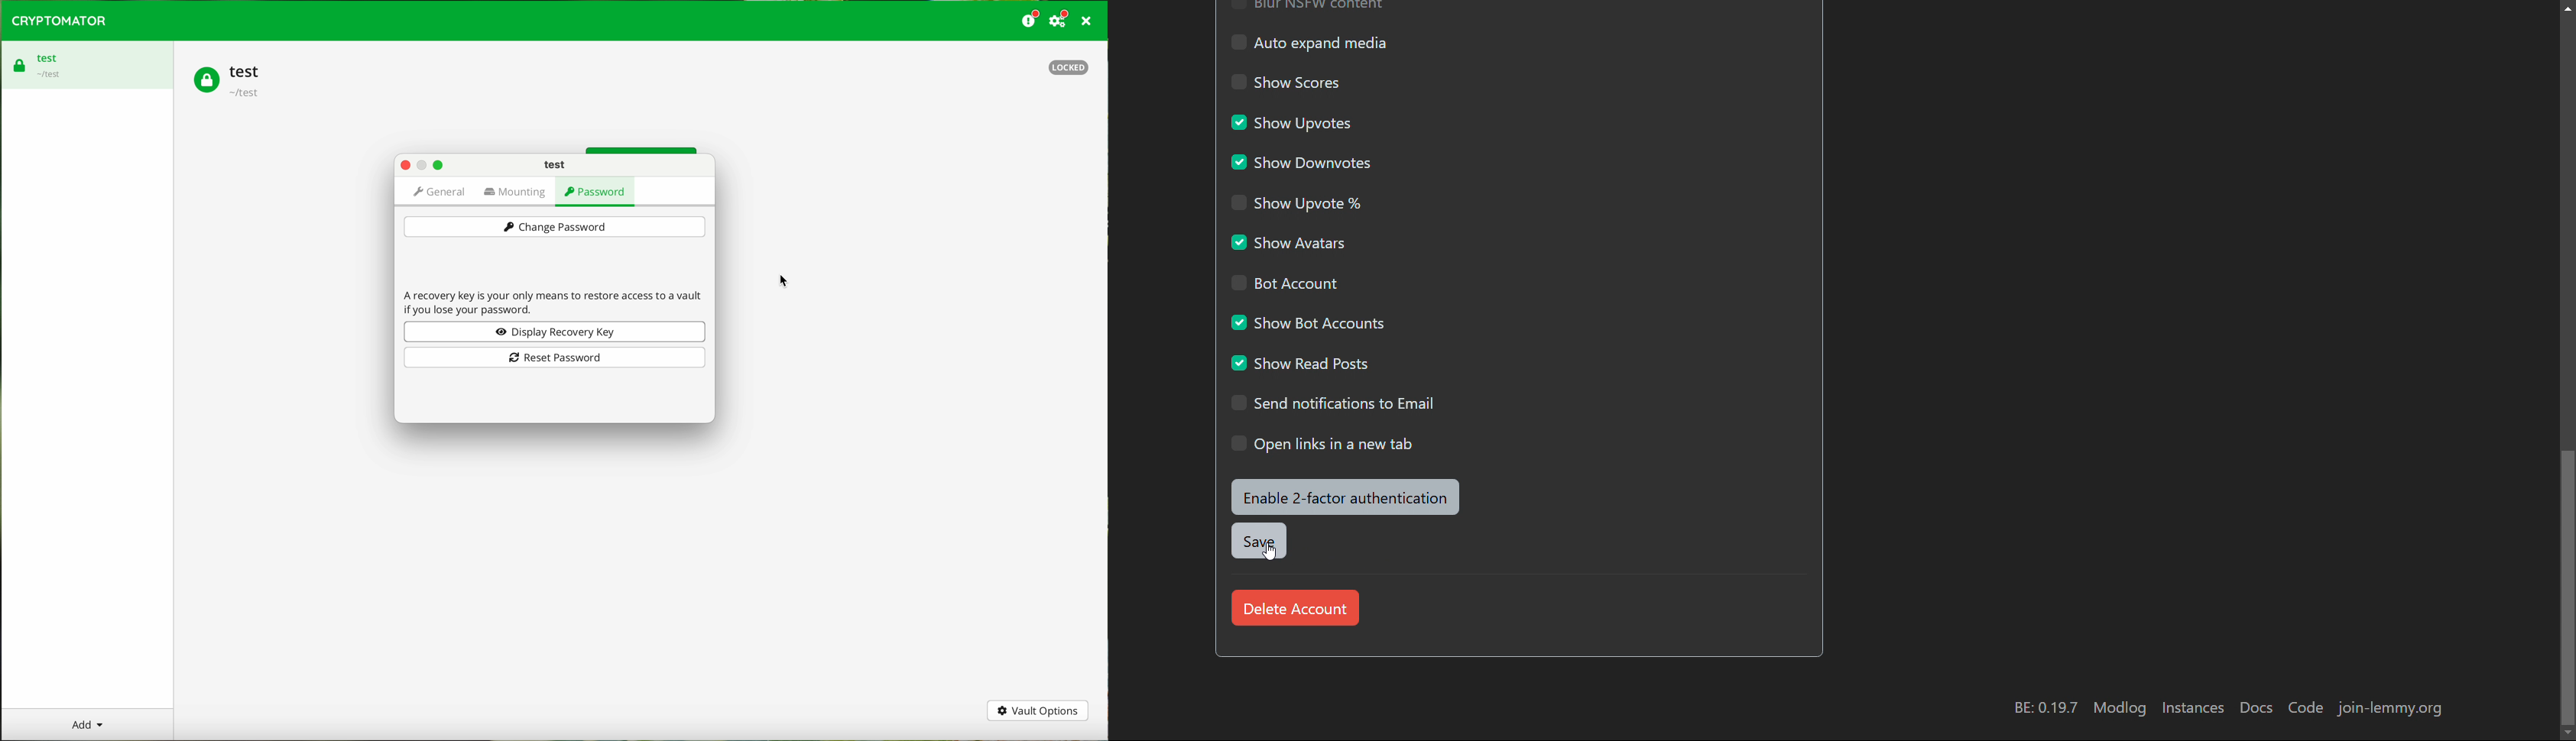 This screenshot has width=2576, height=756. What do you see at coordinates (555, 165) in the screenshot?
I see `test` at bounding box center [555, 165].